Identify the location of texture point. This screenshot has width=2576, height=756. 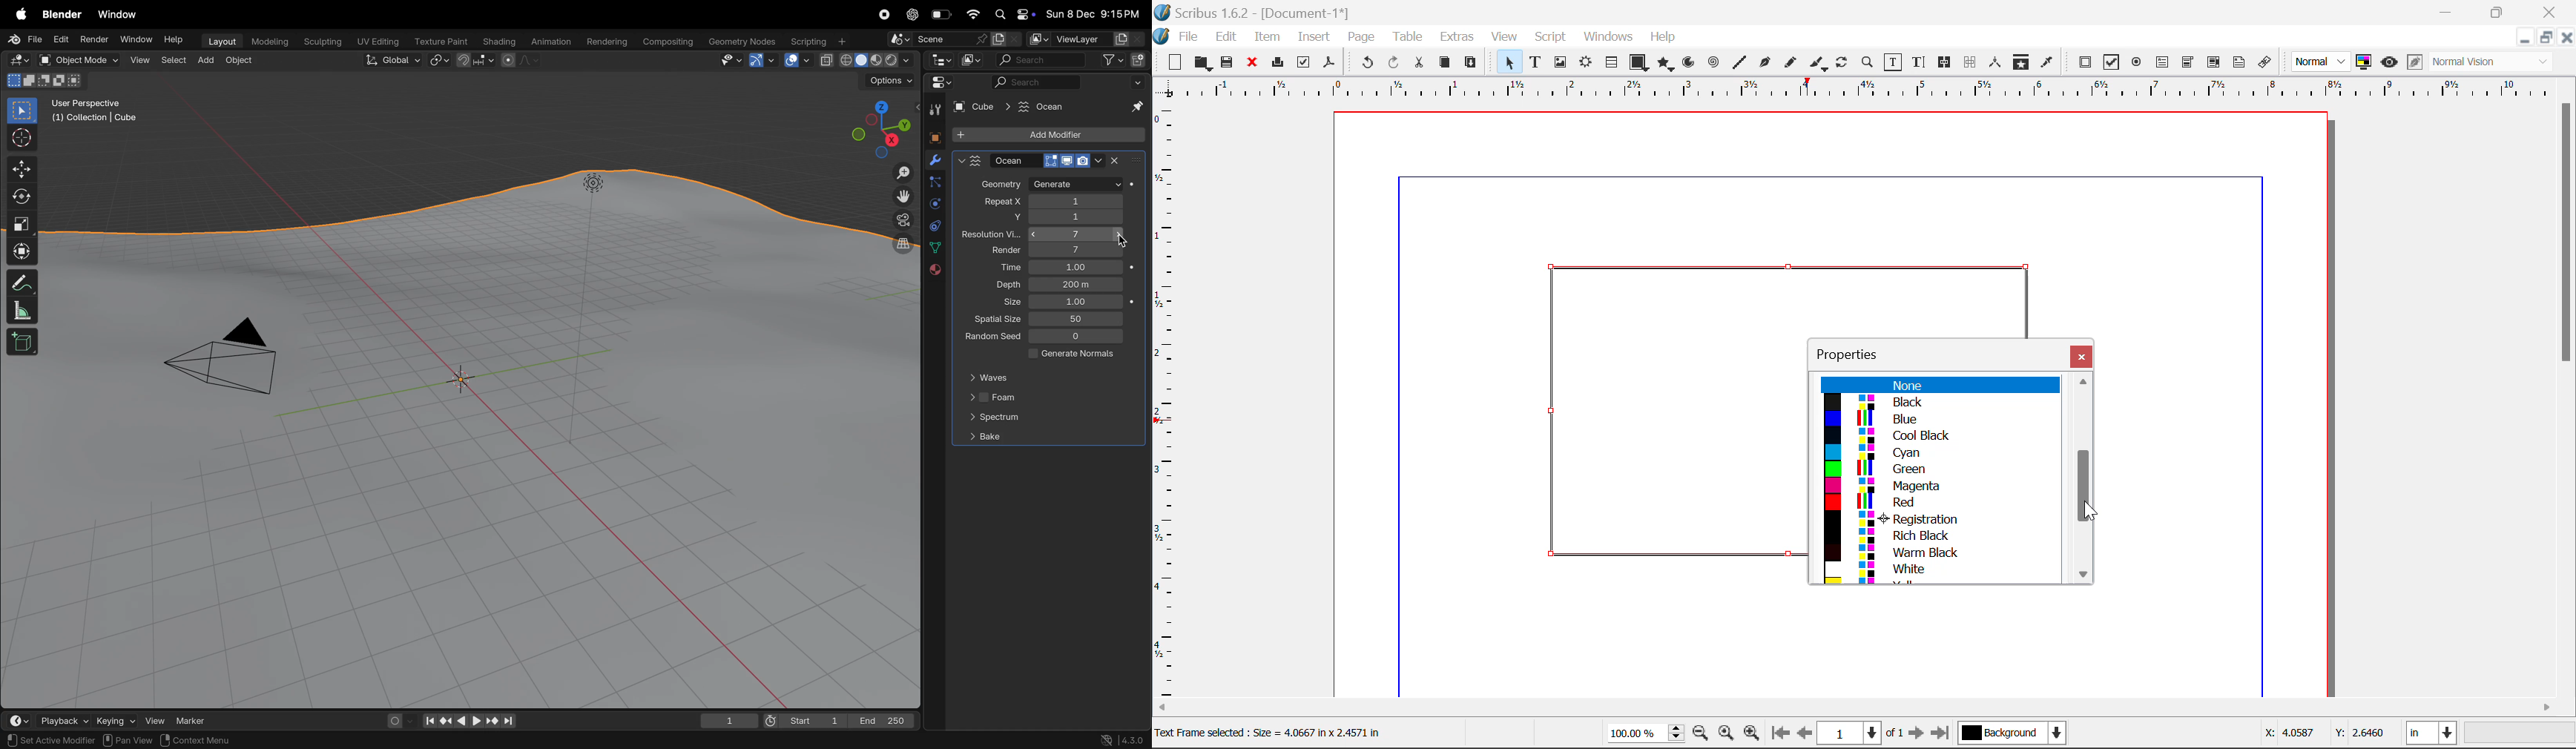
(442, 41).